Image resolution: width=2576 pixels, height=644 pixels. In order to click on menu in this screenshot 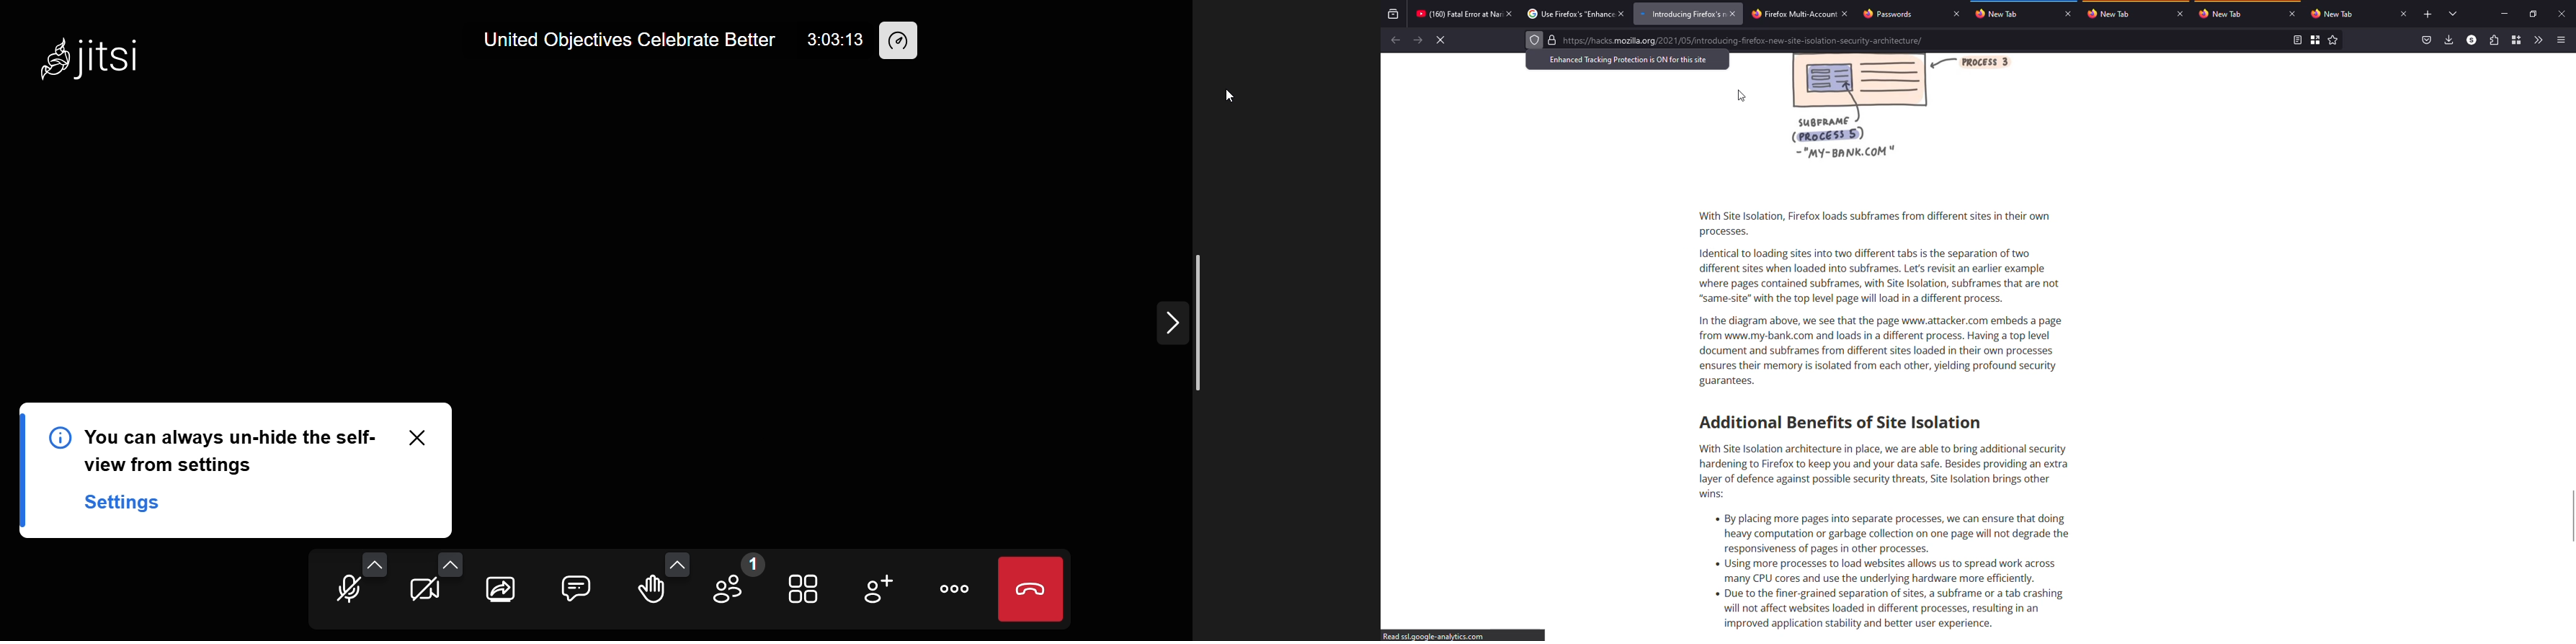, I will do `click(2562, 39)`.